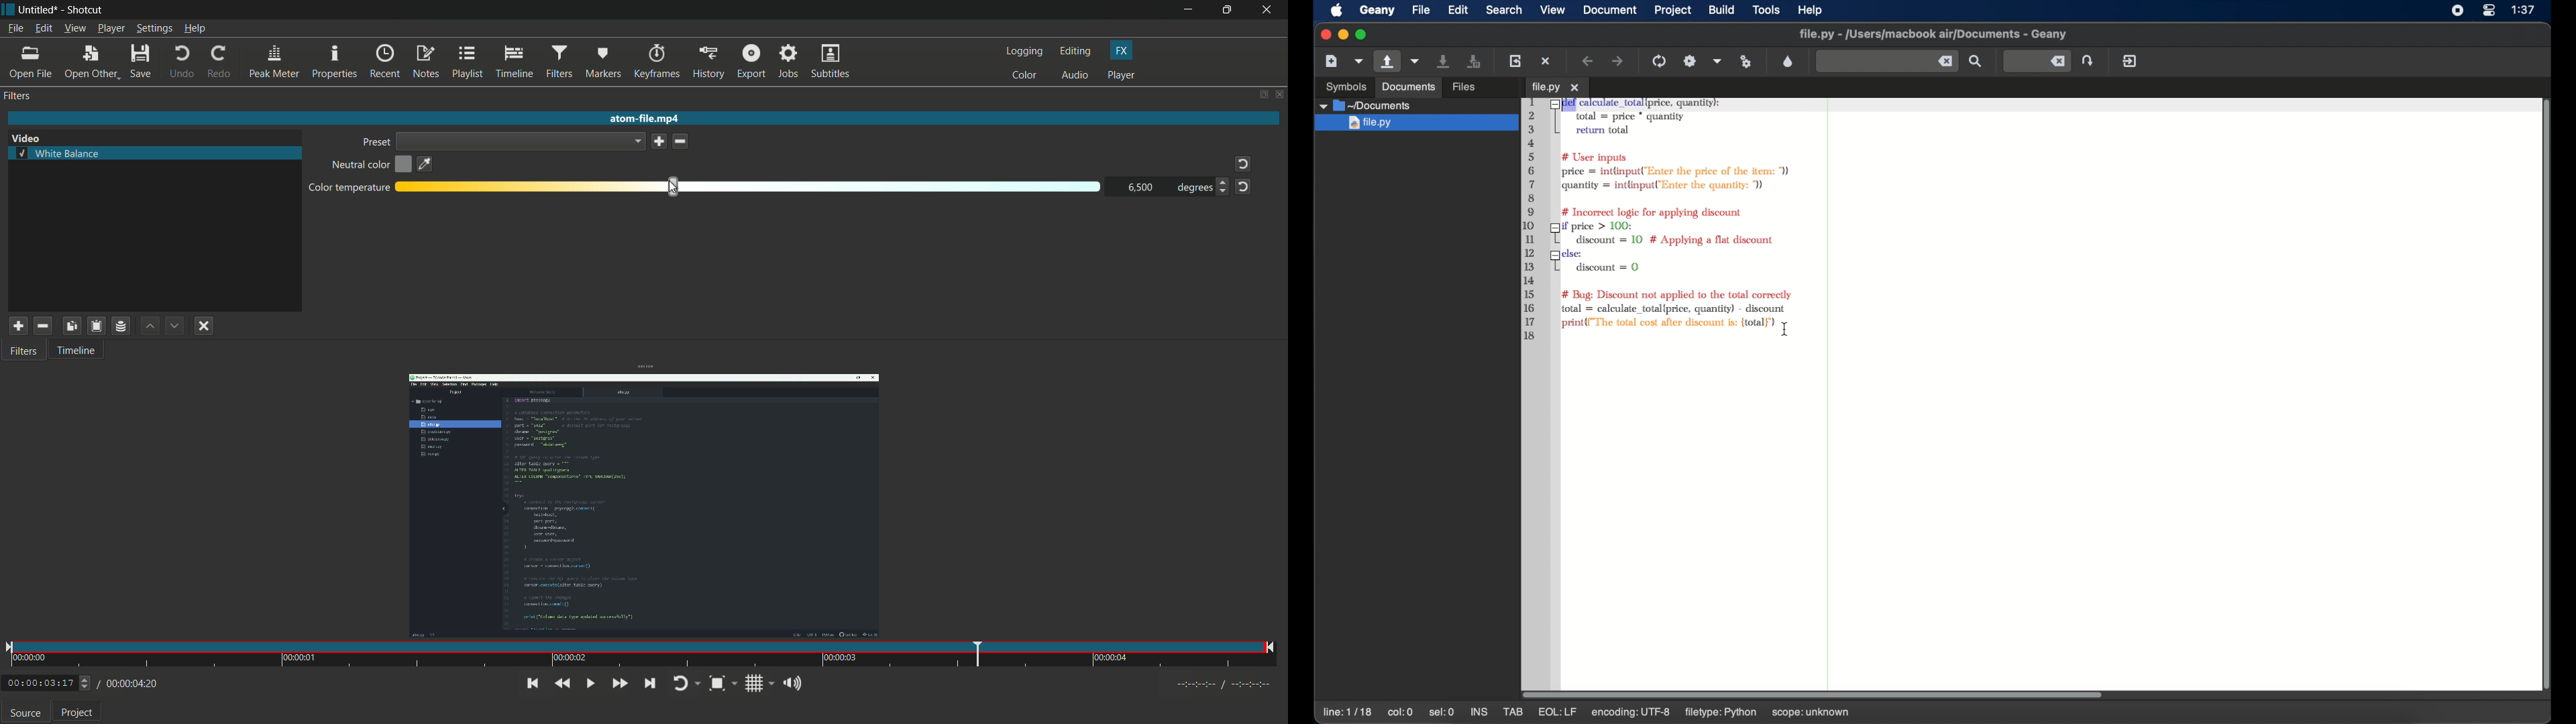  Describe the element at coordinates (649, 684) in the screenshot. I see `skip to next point` at that location.